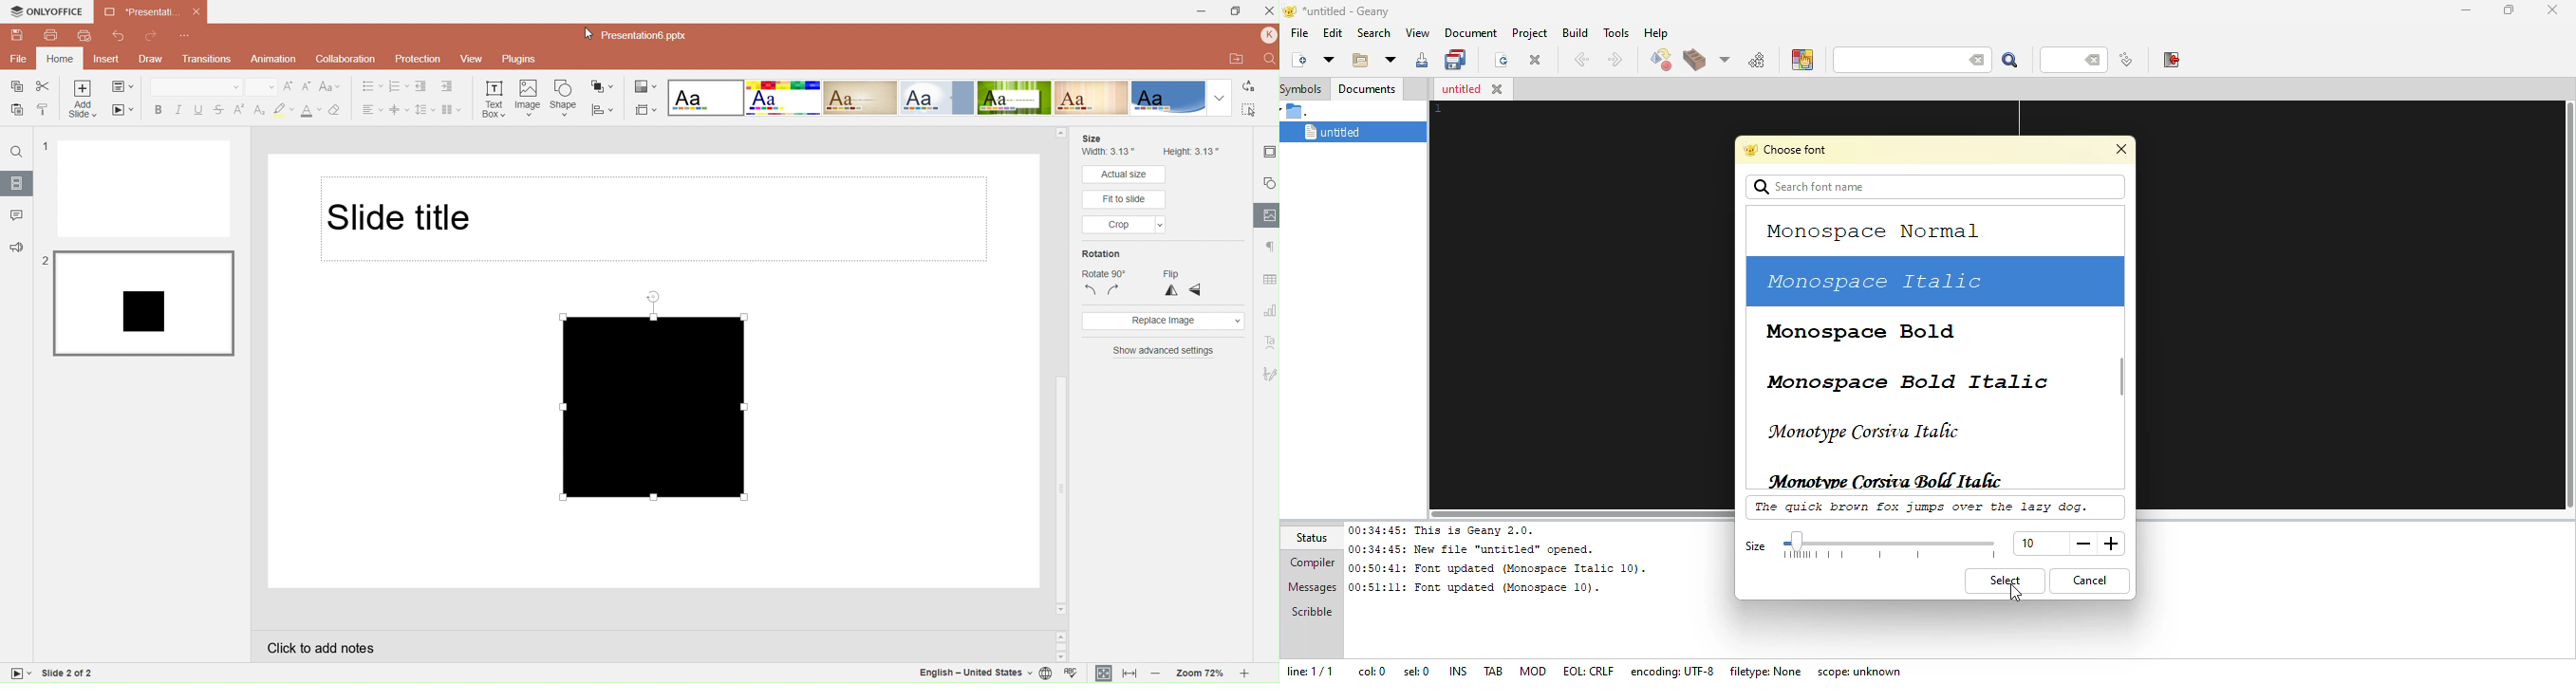 The image size is (2576, 700). What do you see at coordinates (2553, 10) in the screenshot?
I see `close` at bounding box center [2553, 10].